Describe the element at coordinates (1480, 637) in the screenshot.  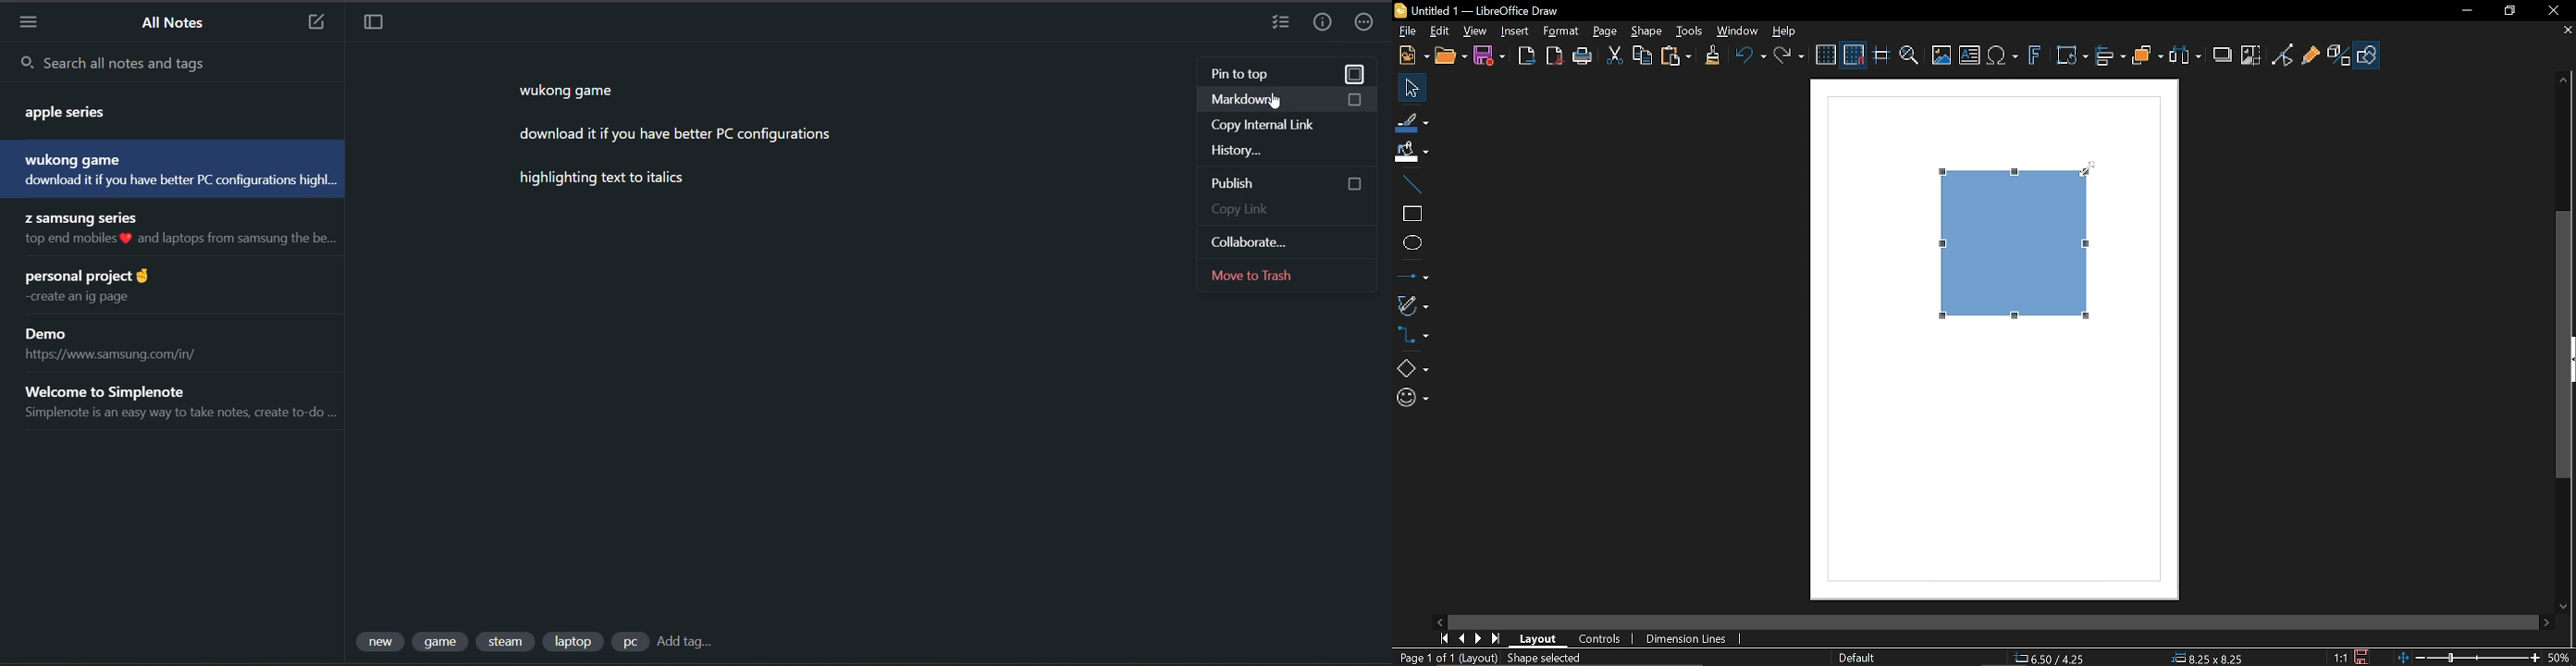
I see `next page` at that location.